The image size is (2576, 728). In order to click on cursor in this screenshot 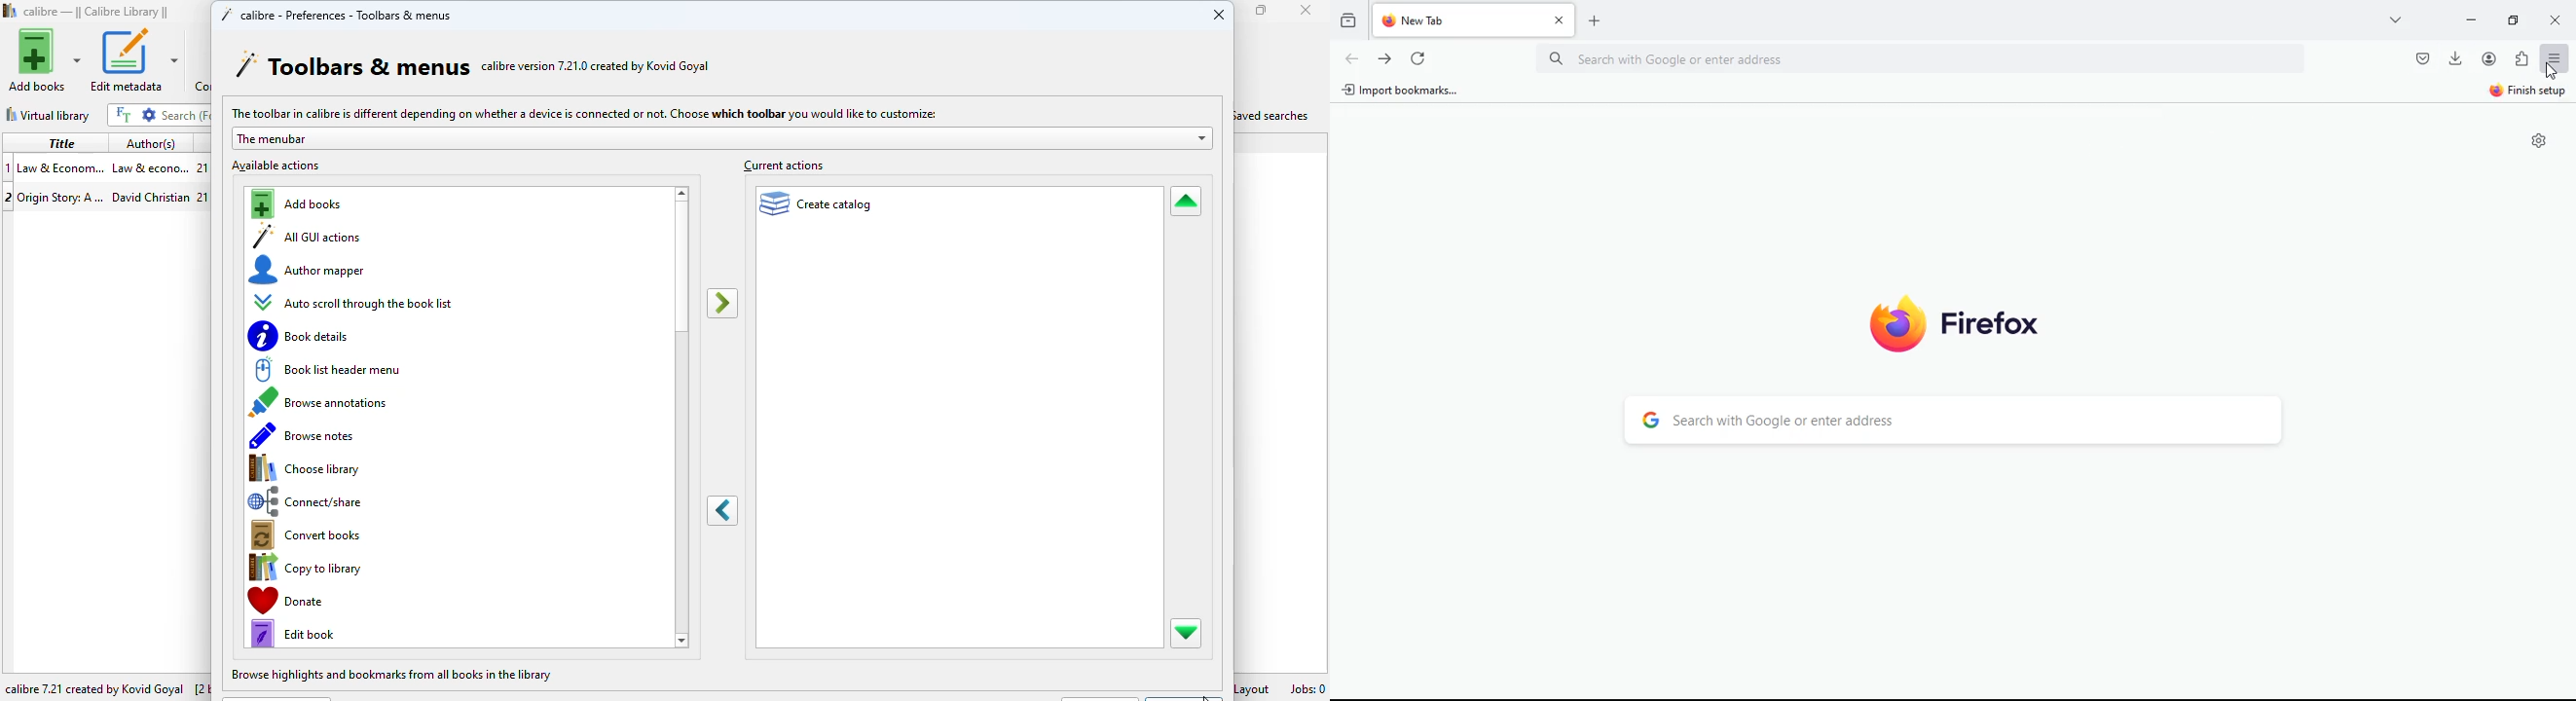, I will do `click(1206, 696)`.